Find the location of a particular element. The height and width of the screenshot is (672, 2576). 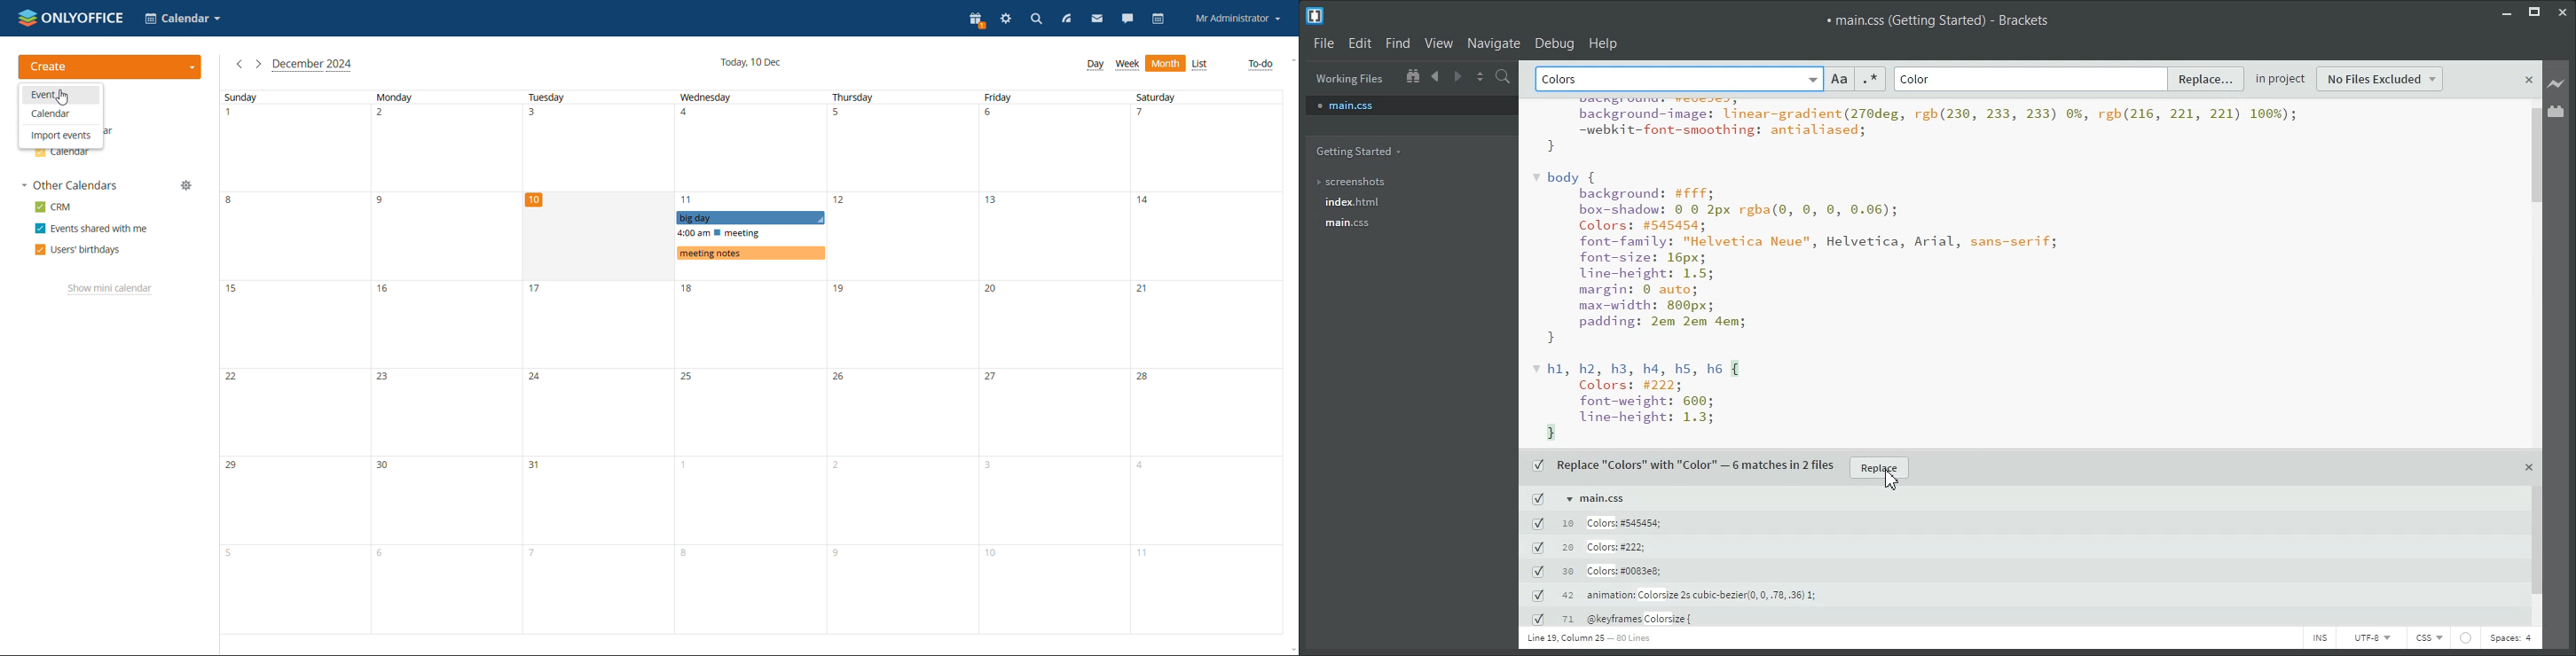

Debug is located at coordinates (1555, 43).